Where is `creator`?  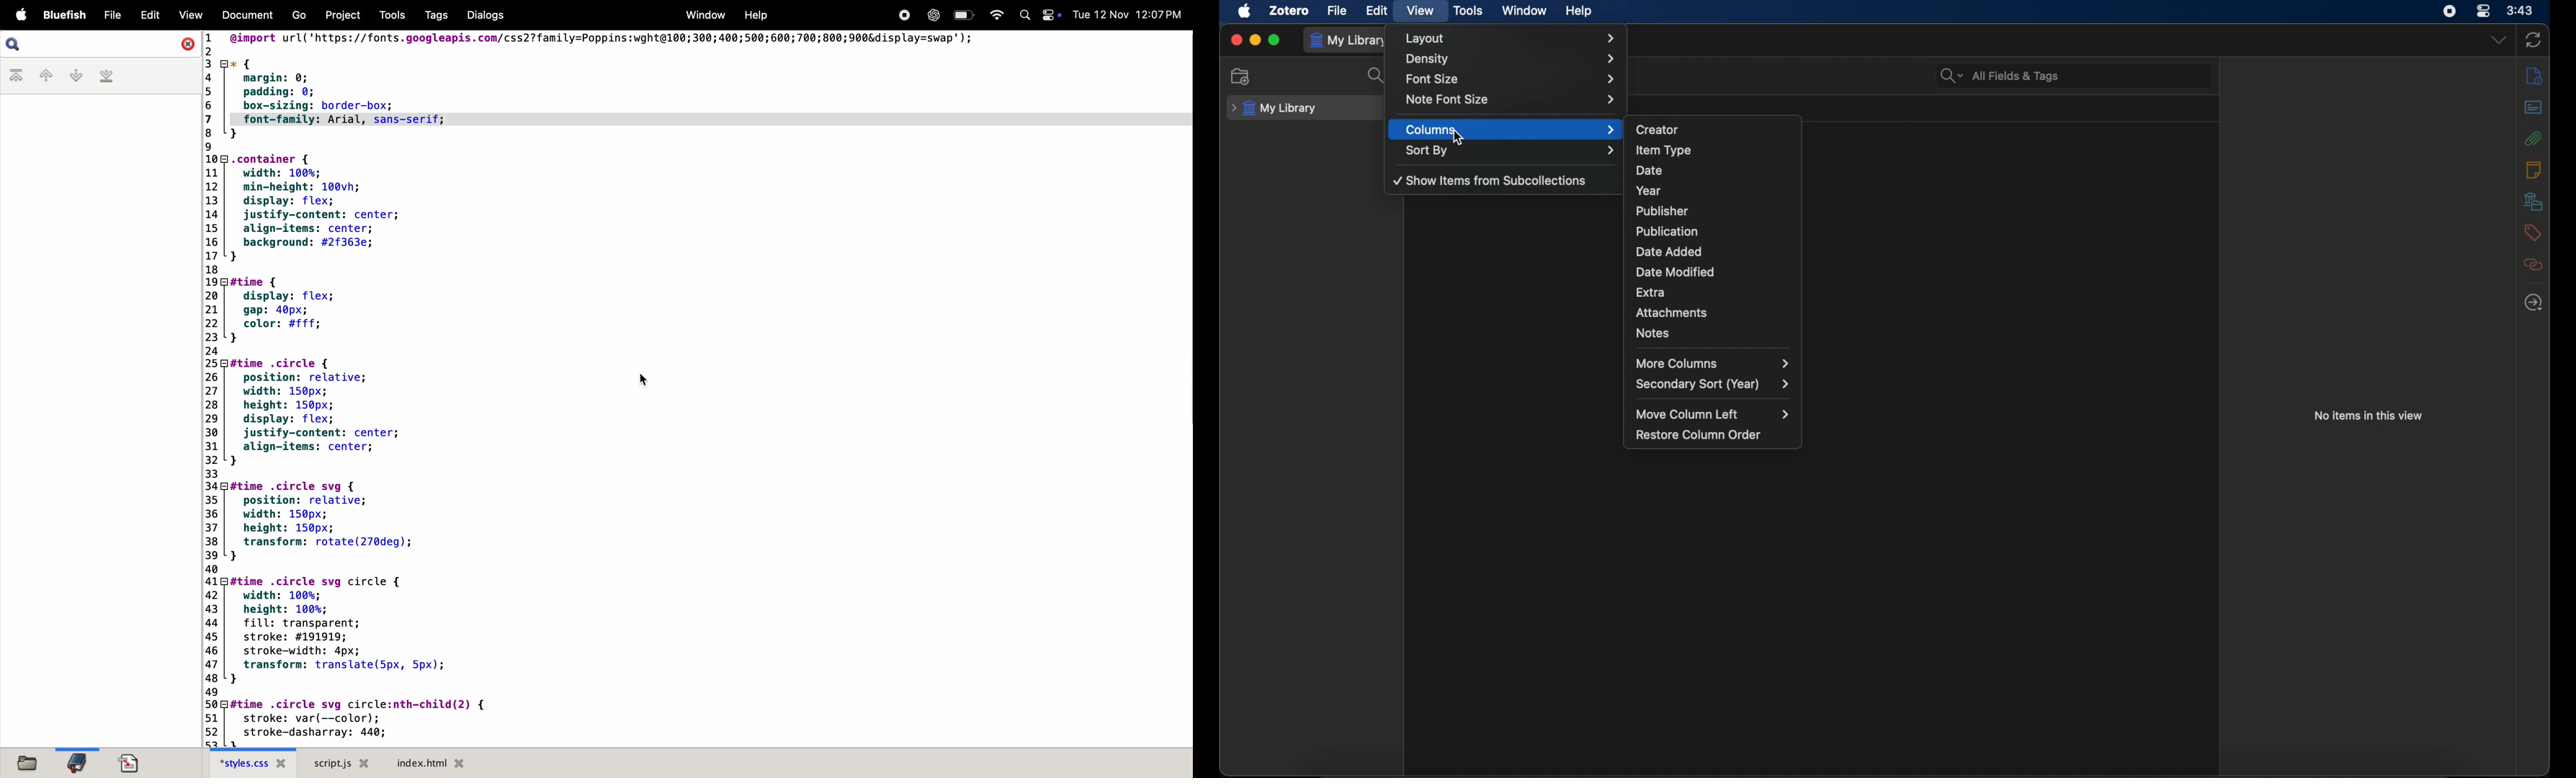
creator is located at coordinates (1717, 127).